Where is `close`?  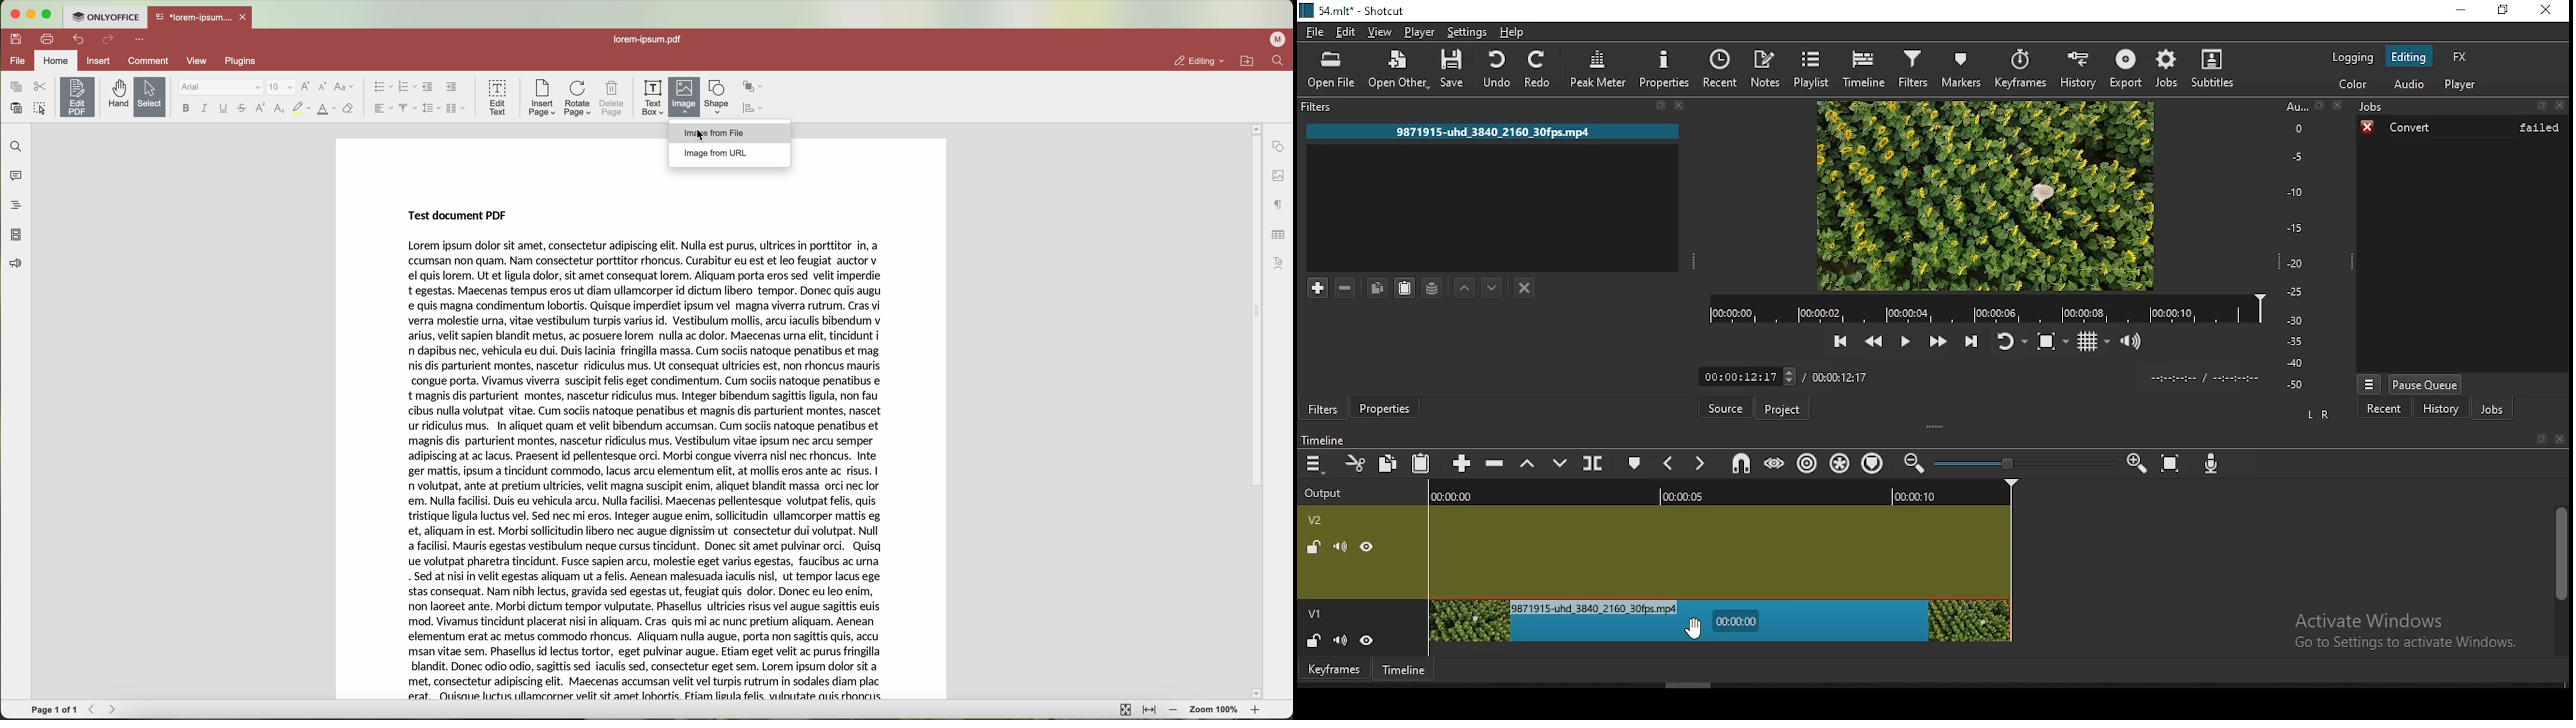 close is located at coordinates (2560, 437).